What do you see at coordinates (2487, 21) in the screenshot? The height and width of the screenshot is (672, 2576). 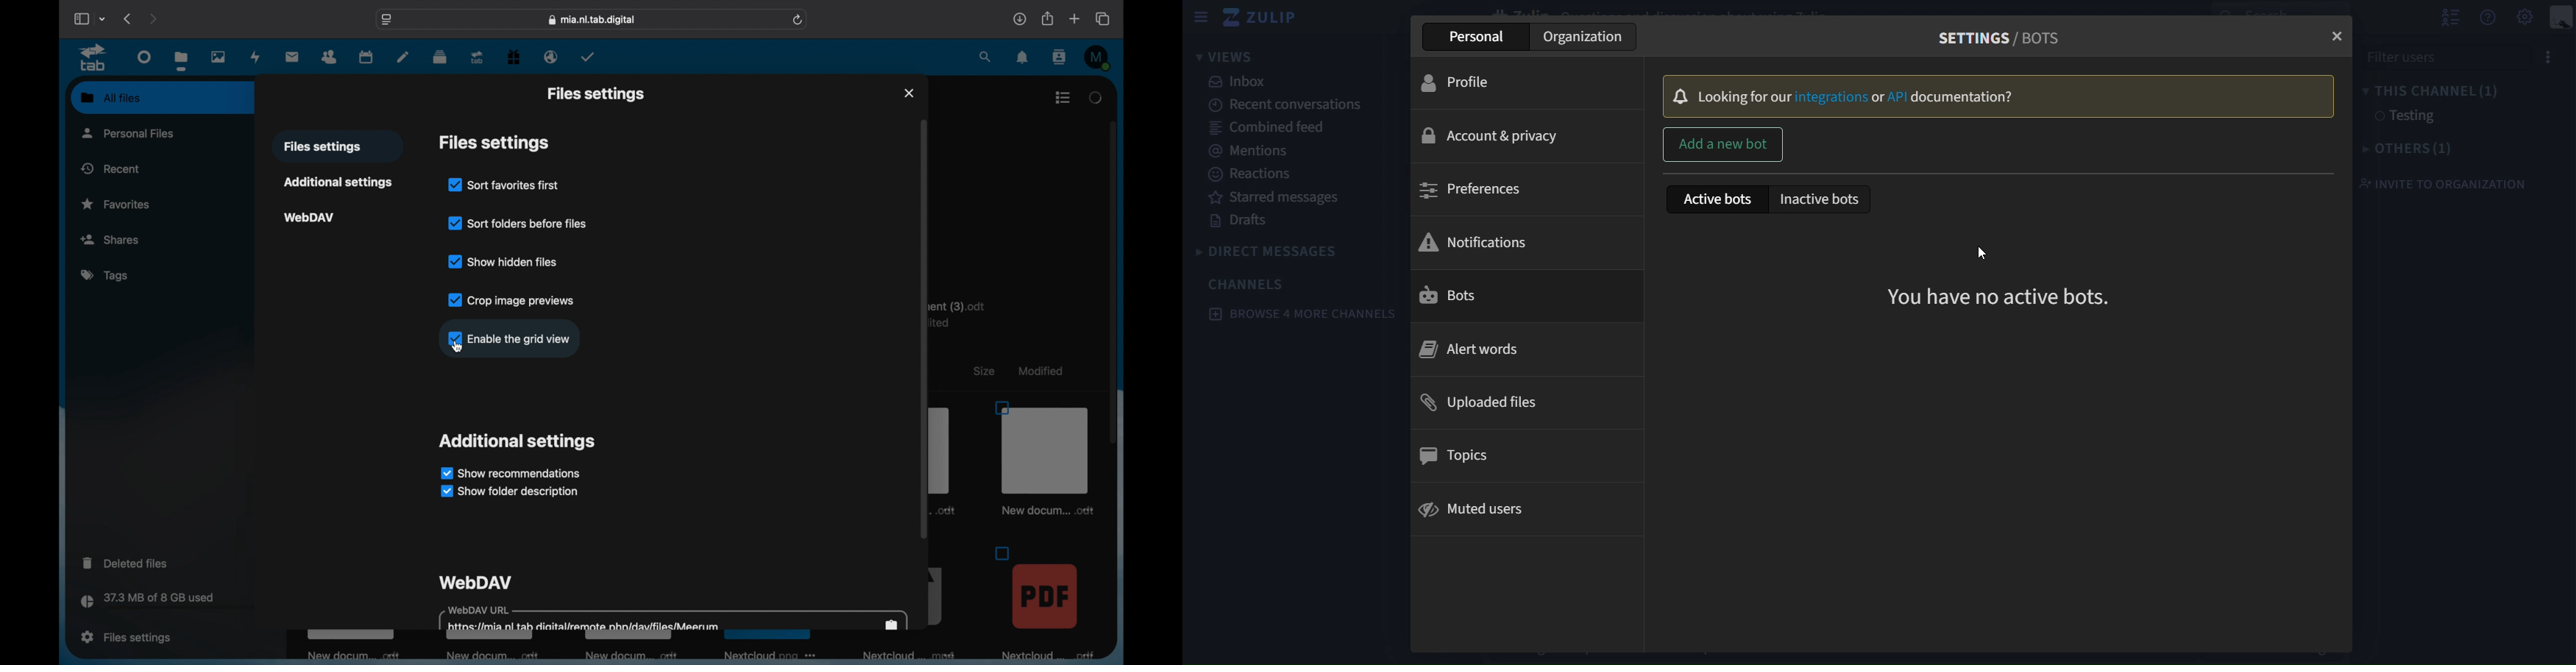 I see `get help` at bounding box center [2487, 21].